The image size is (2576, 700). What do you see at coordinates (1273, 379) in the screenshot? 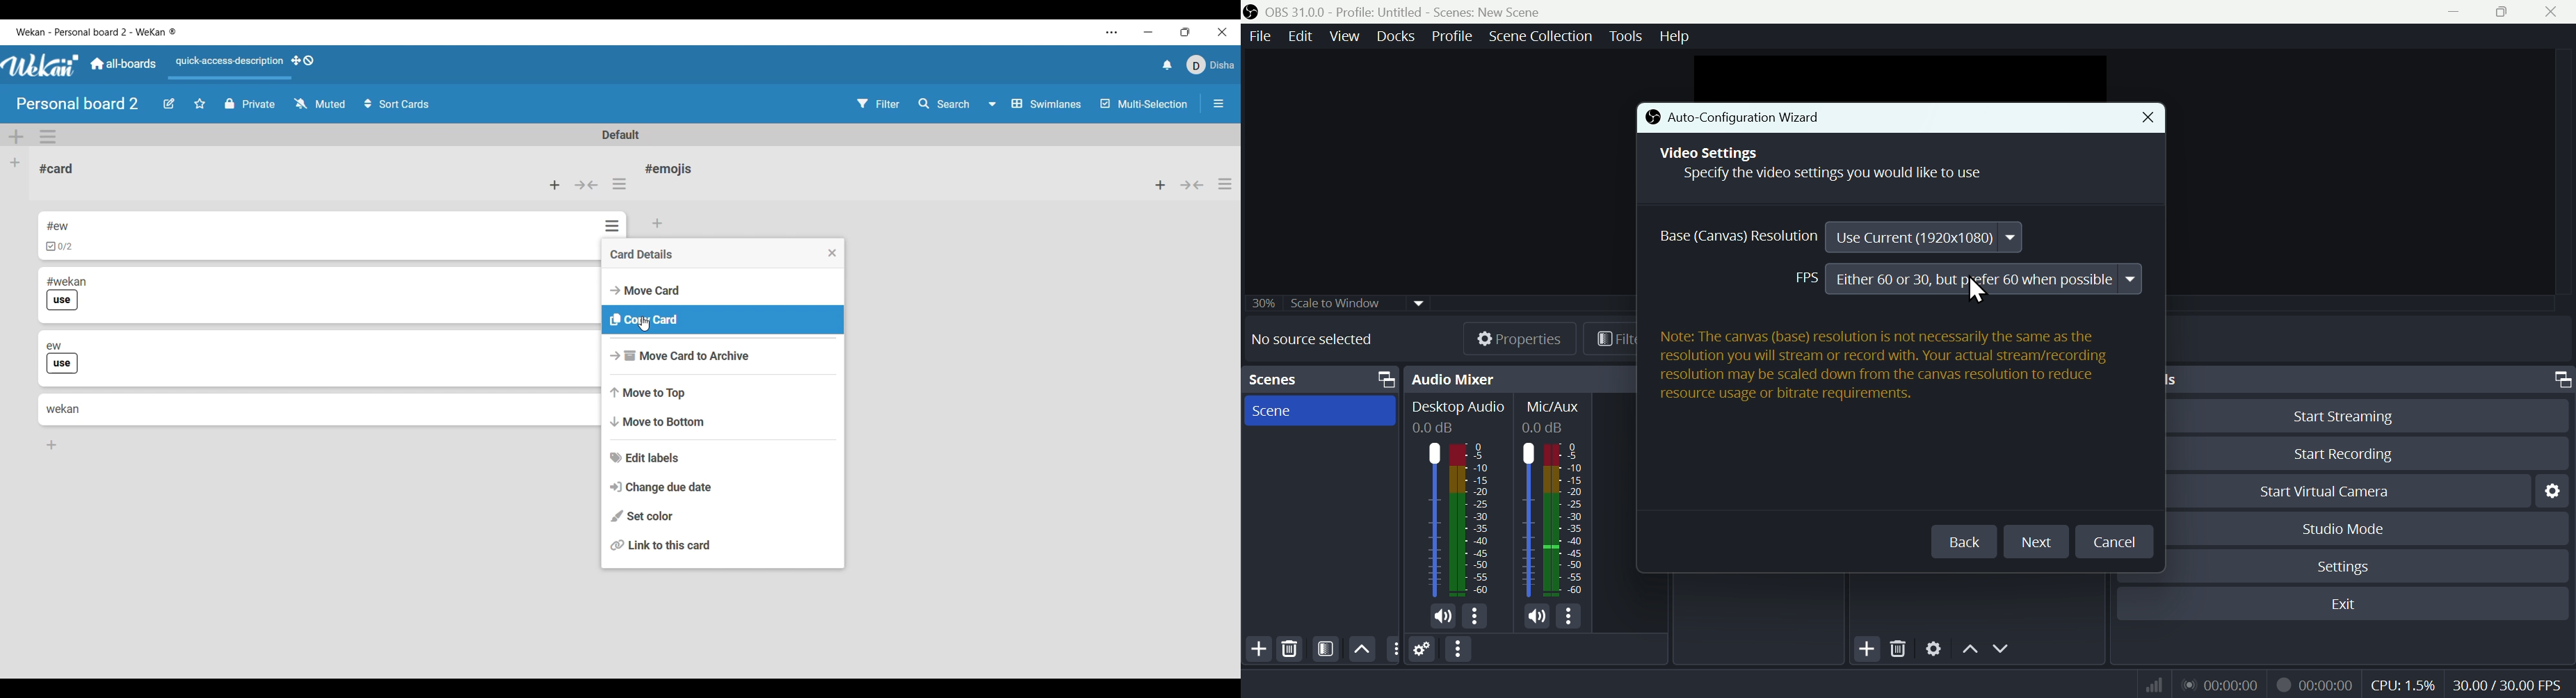
I see `Scenes` at bounding box center [1273, 379].